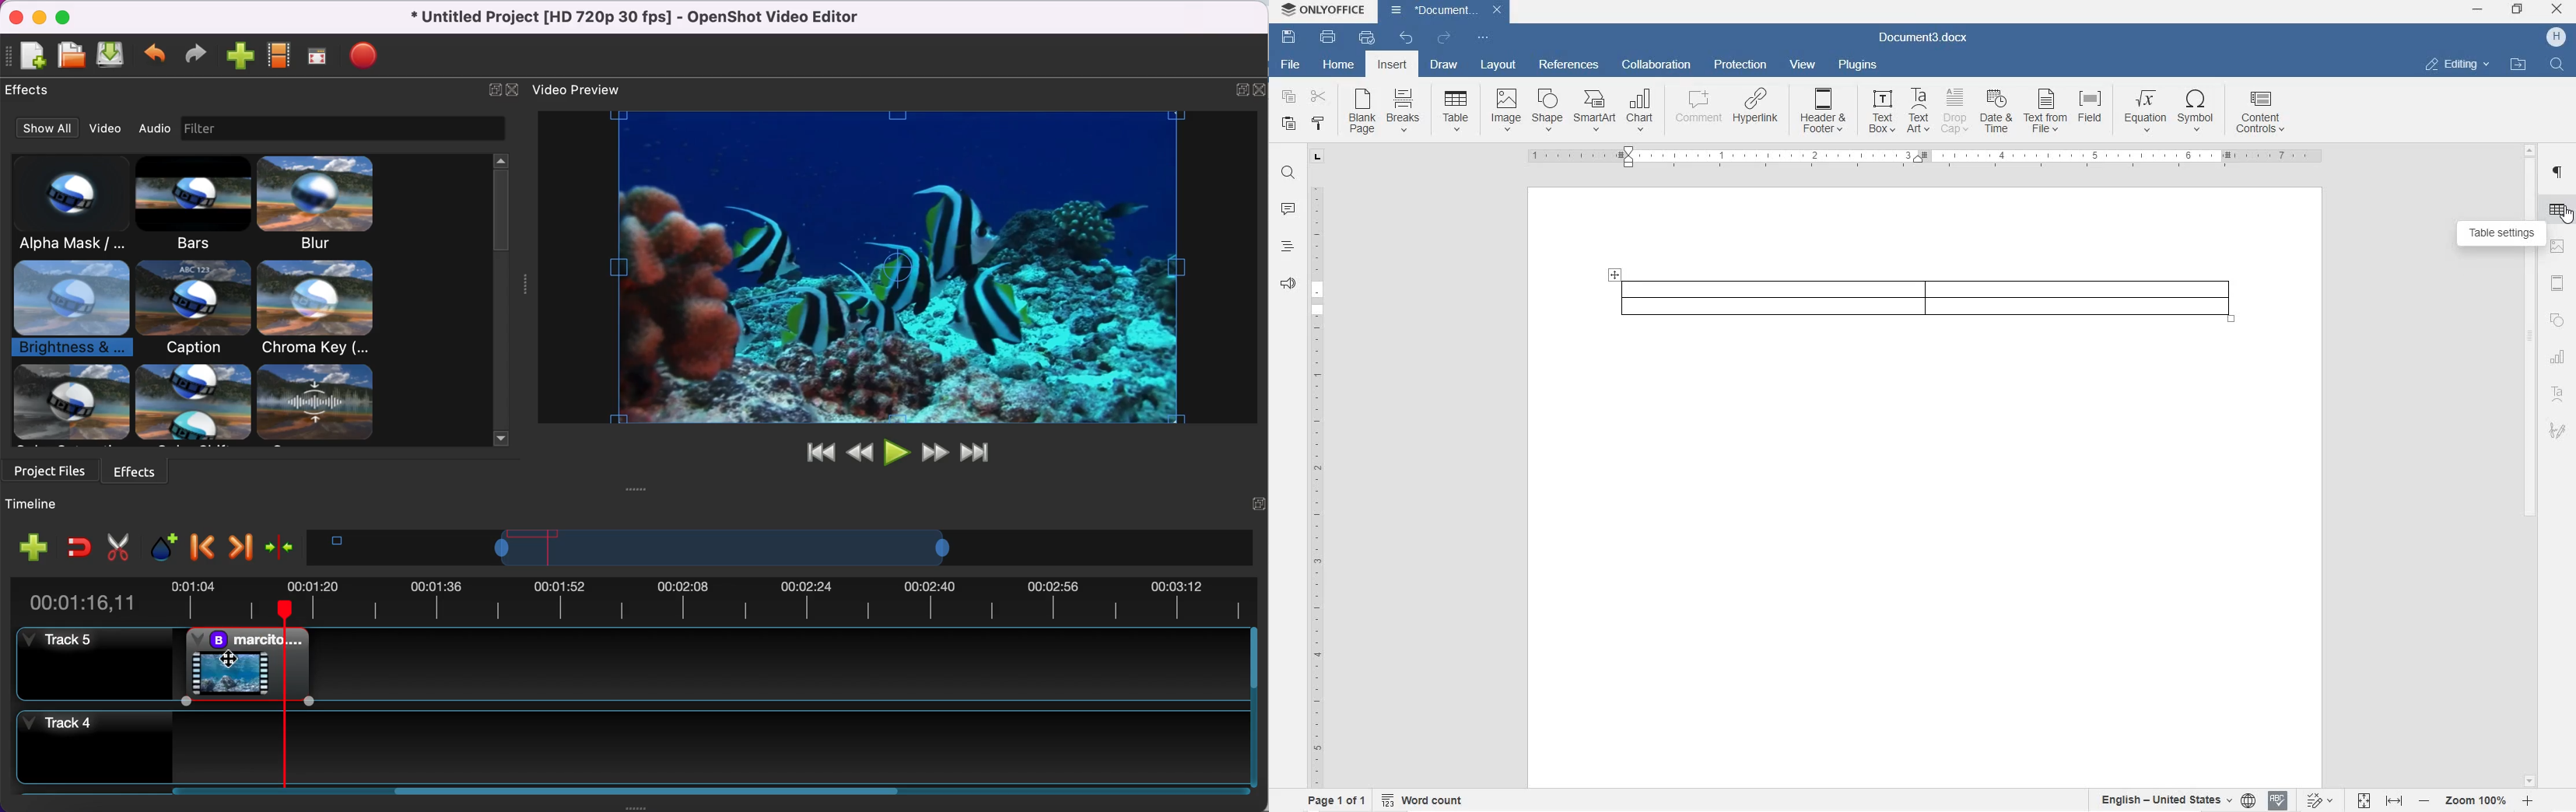  What do you see at coordinates (2380, 802) in the screenshot?
I see `FIT TO PAGE OR WIDTH` at bounding box center [2380, 802].